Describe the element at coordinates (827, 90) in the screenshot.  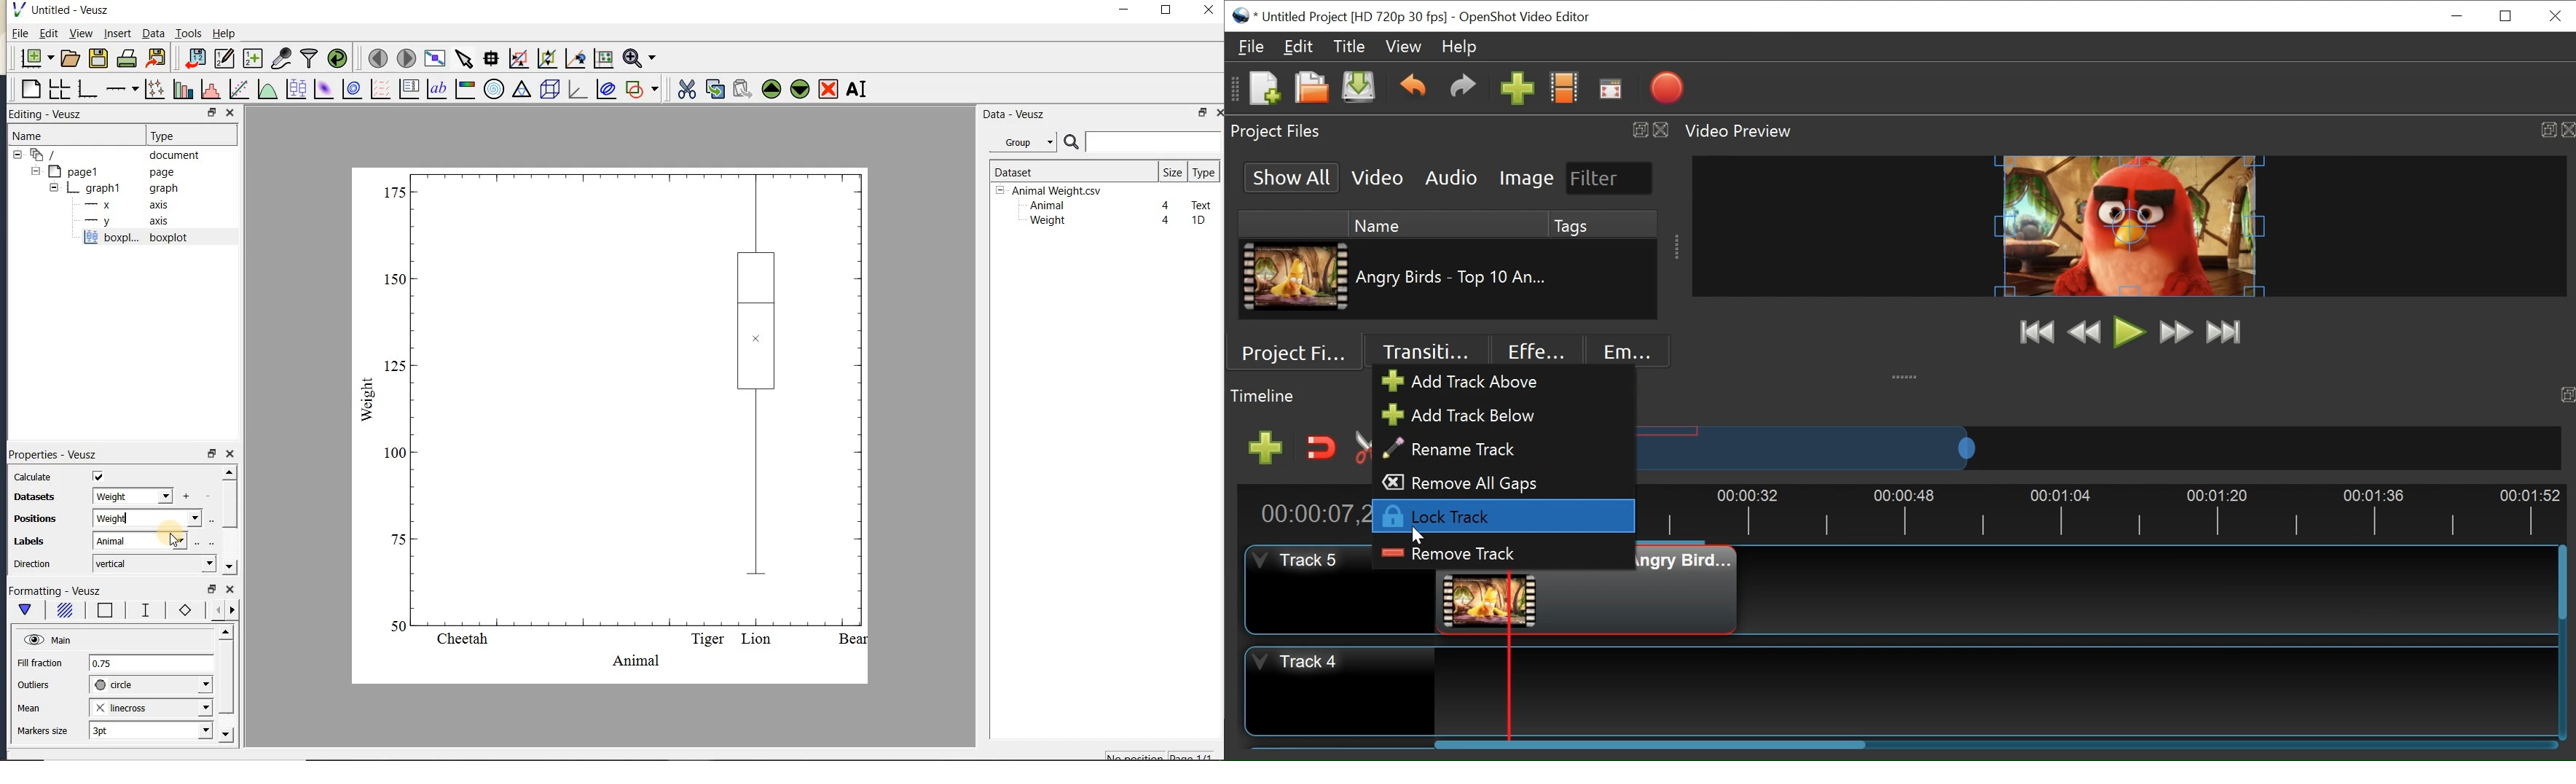
I see `remove the selected widget` at that location.